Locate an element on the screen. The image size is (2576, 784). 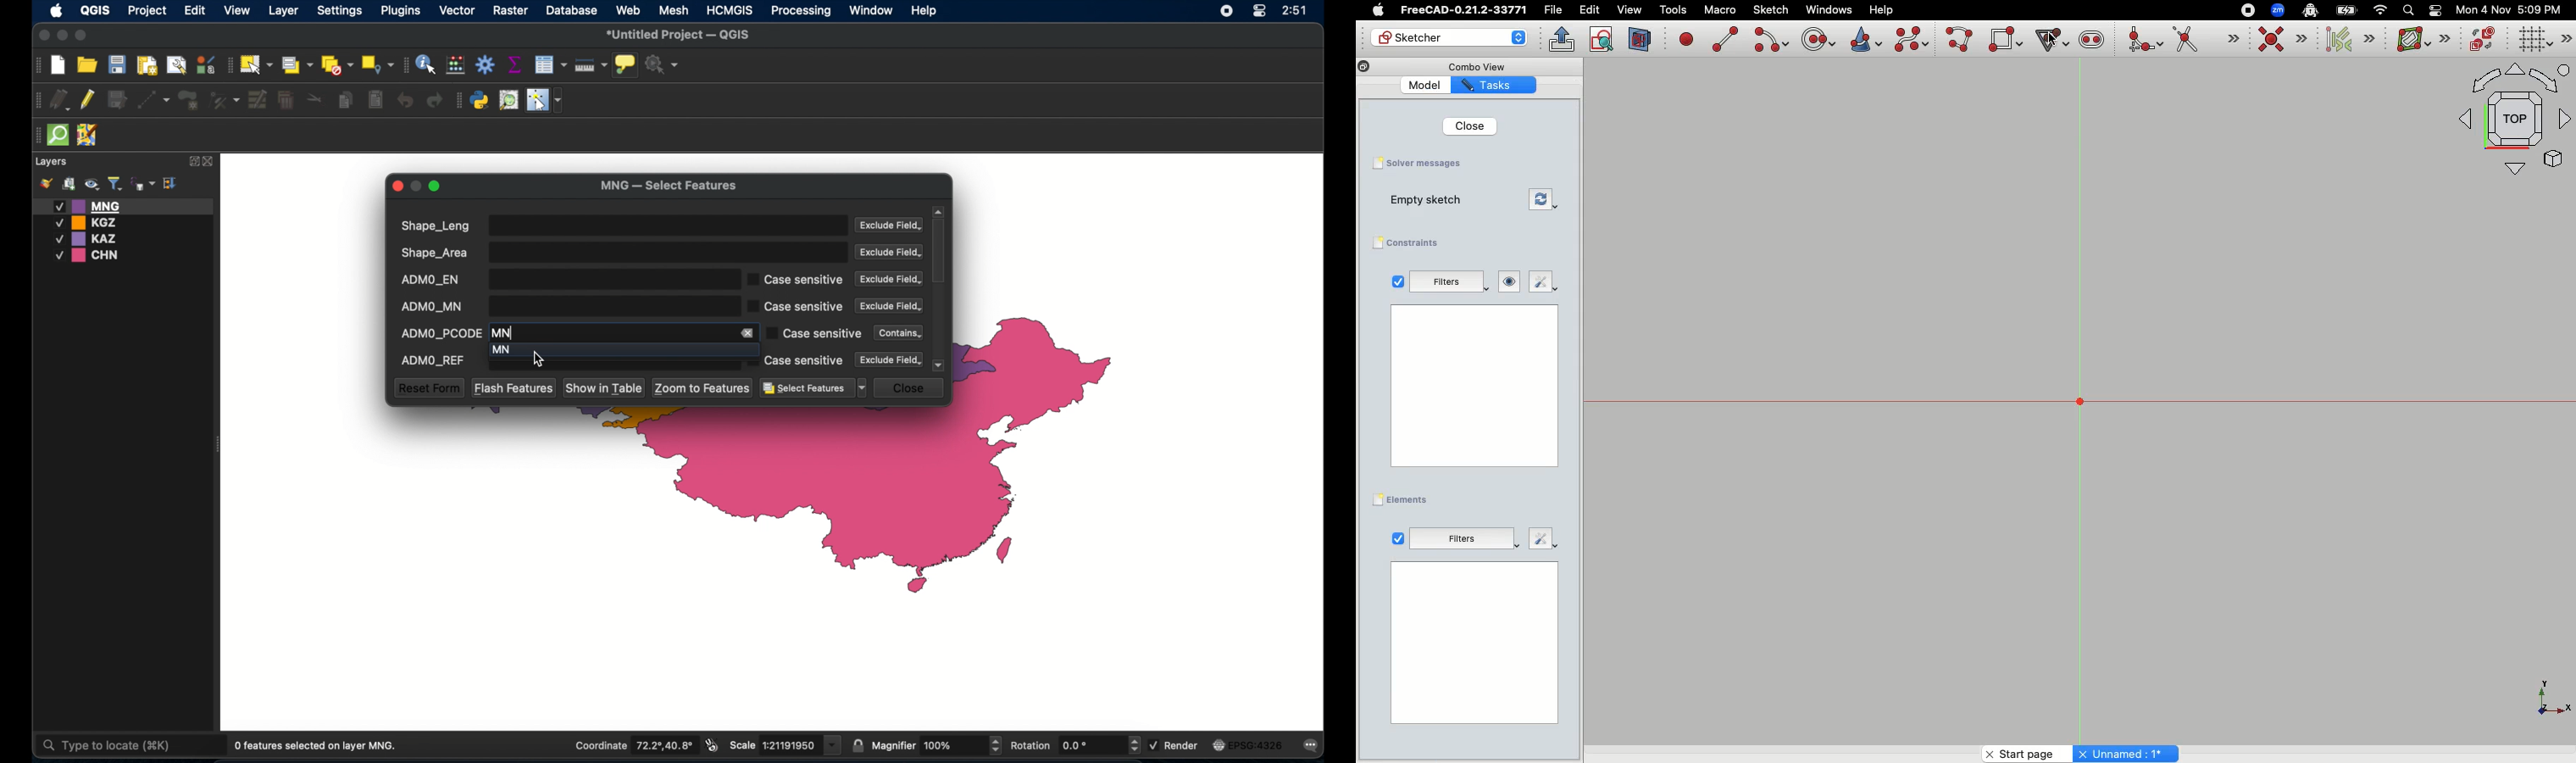
layer is located at coordinates (282, 11).